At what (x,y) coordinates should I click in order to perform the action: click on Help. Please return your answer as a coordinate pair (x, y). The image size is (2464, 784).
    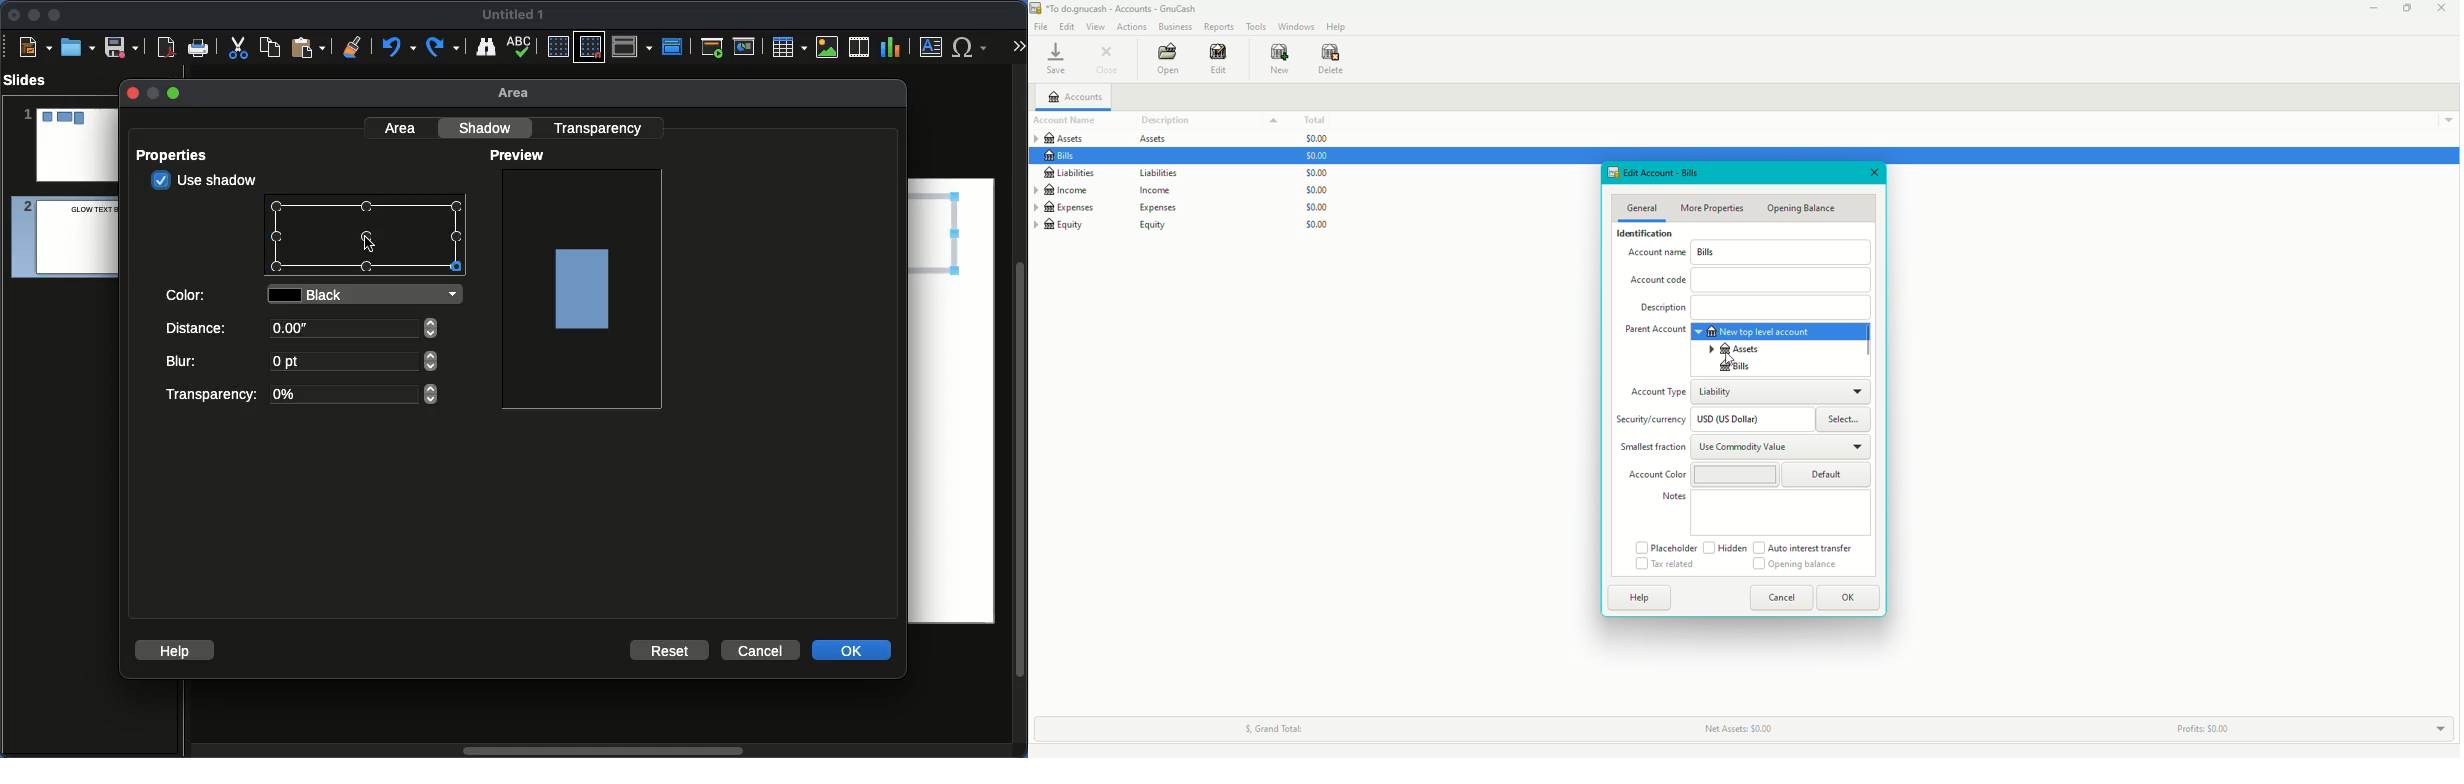
    Looking at the image, I should click on (1636, 598).